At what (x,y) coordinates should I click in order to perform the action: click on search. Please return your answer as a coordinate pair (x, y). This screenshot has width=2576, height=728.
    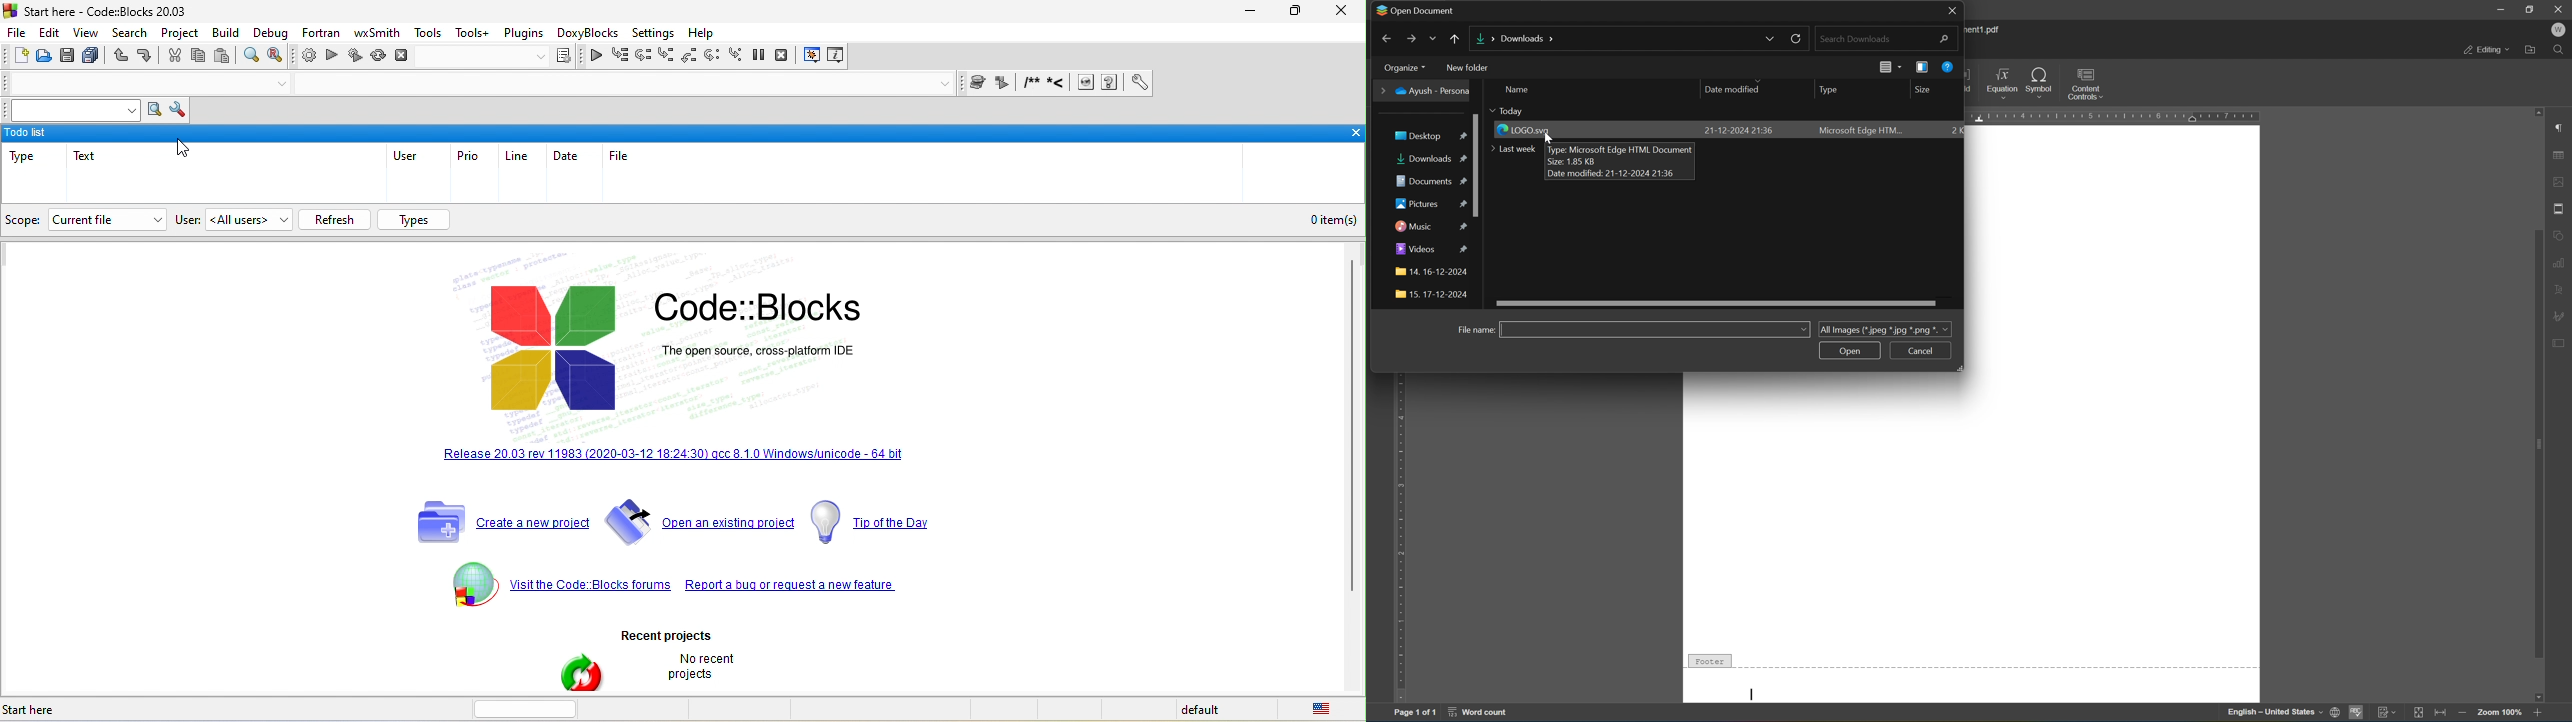
    Looking at the image, I should click on (130, 35).